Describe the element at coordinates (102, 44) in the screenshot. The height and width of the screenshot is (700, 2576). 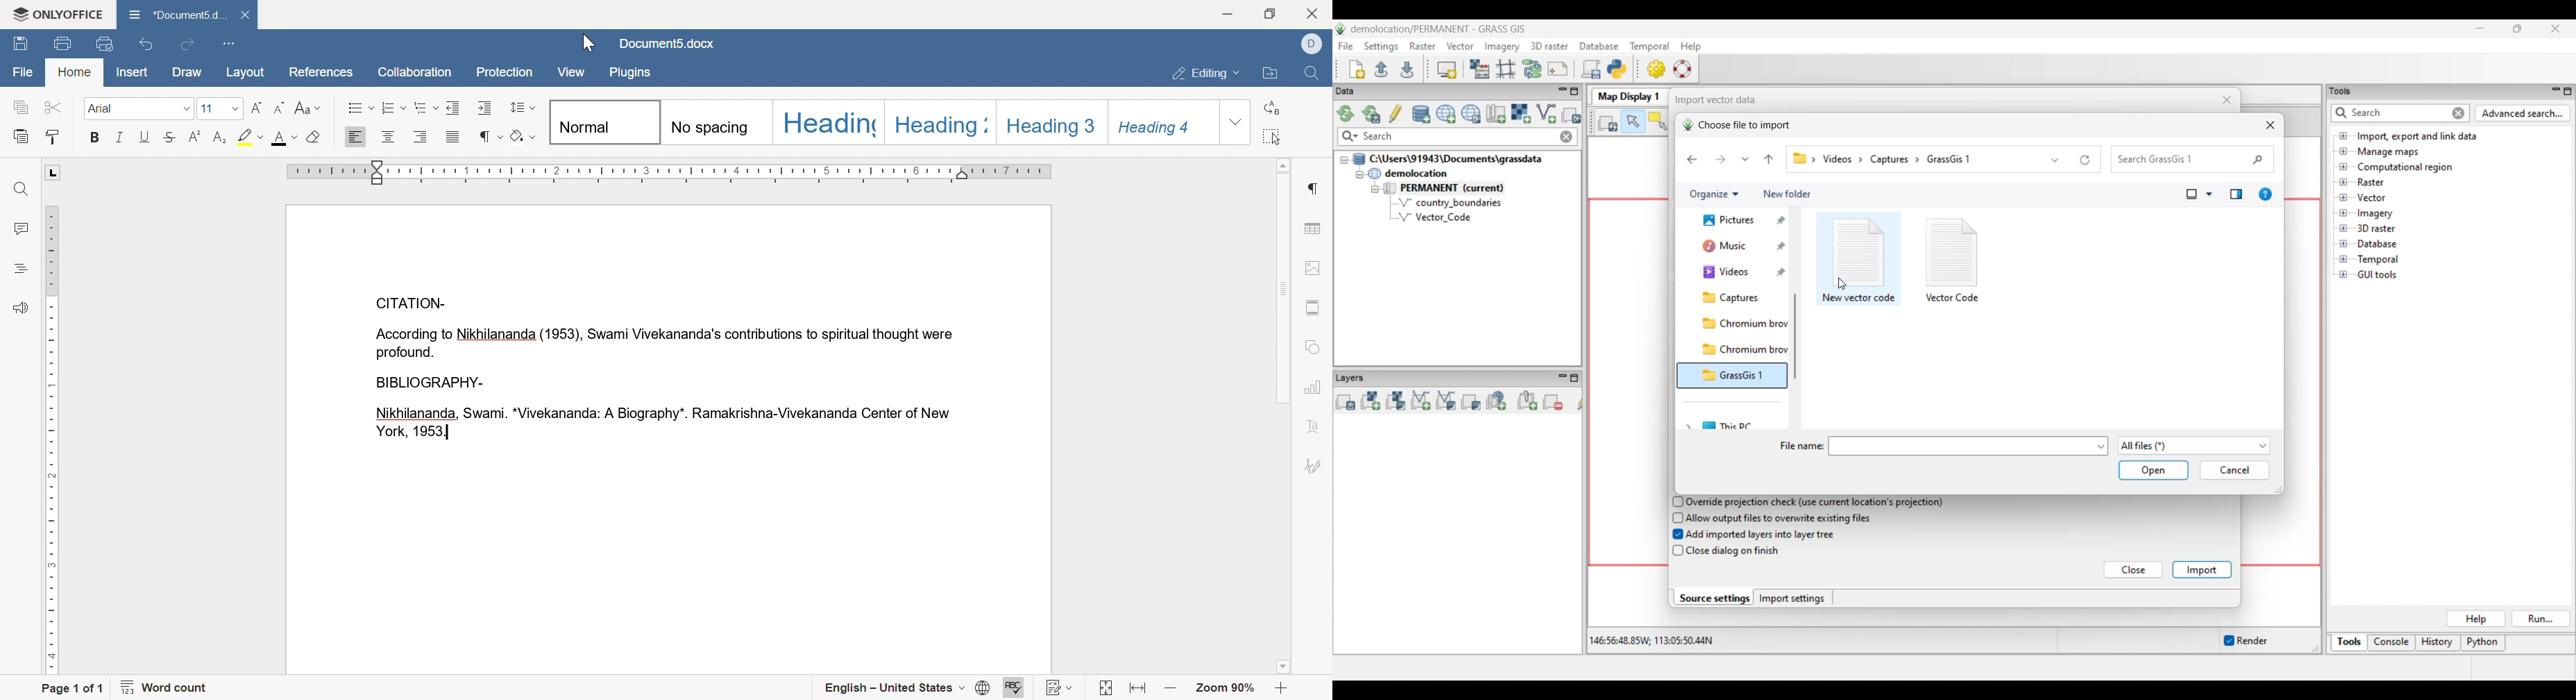
I see `quick print` at that location.